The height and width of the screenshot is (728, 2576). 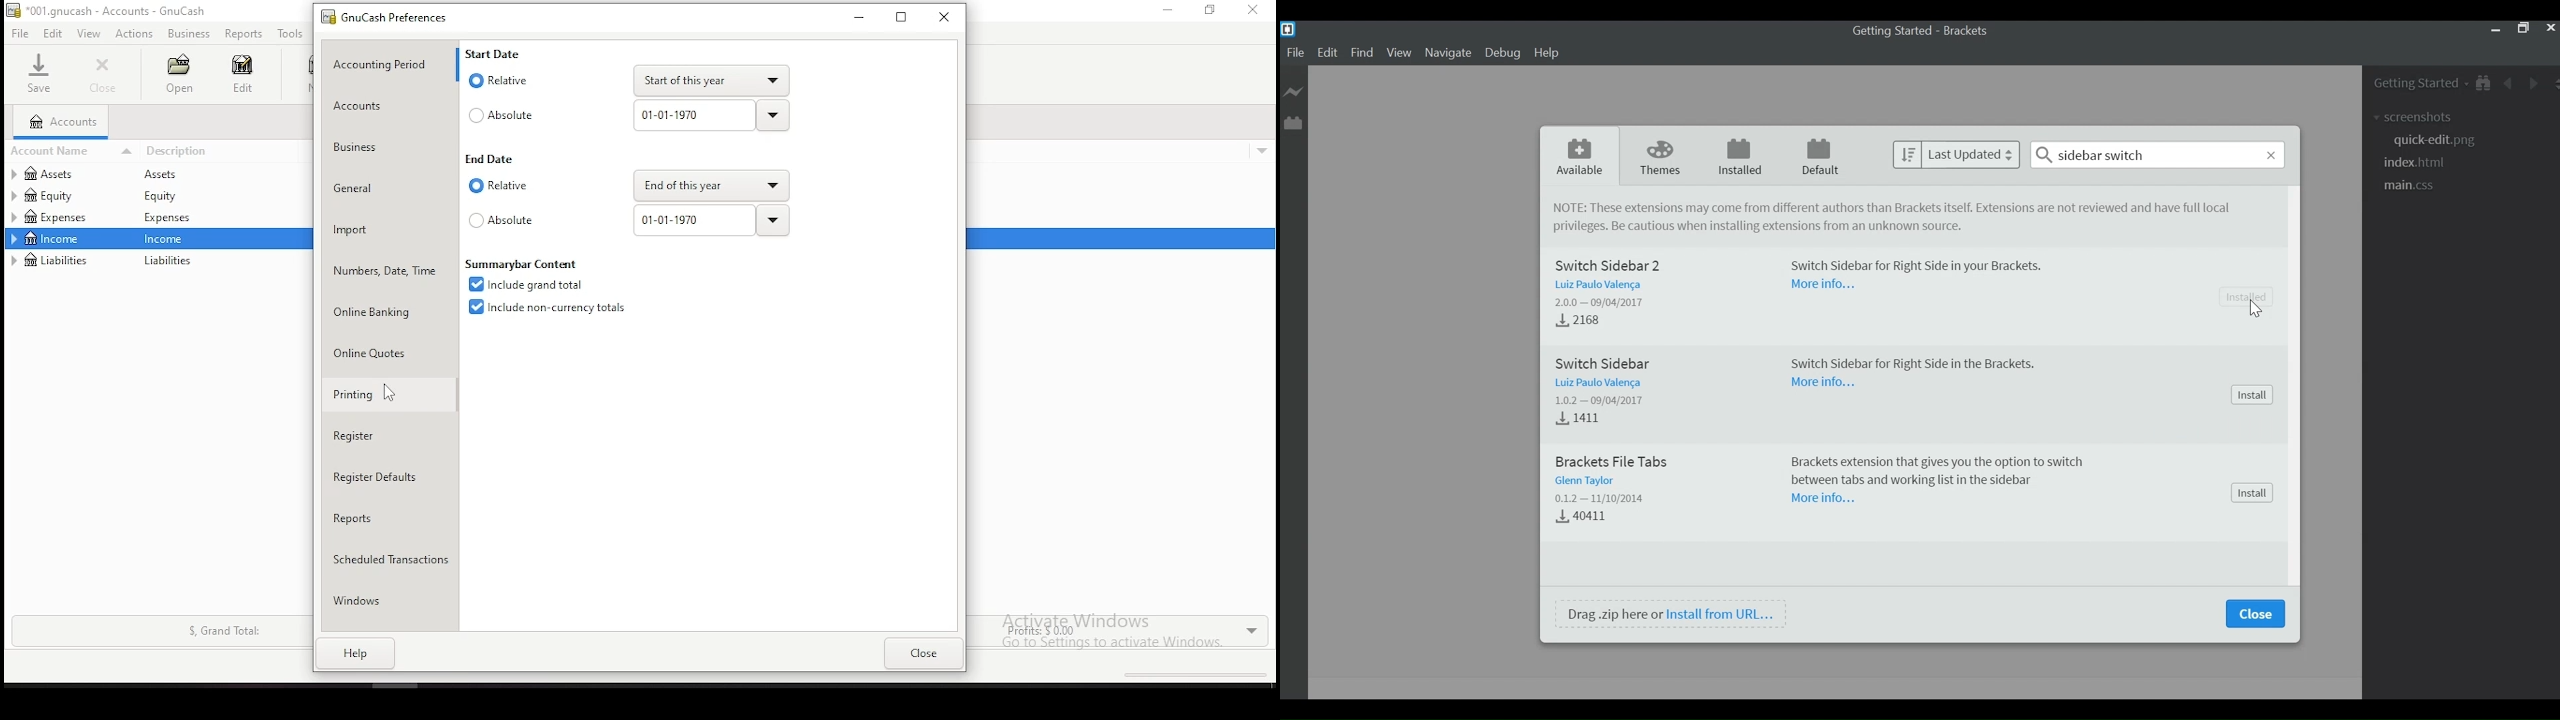 What do you see at coordinates (1607, 303) in the screenshot?
I see `2.0.0 — 09/04/2017` at bounding box center [1607, 303].